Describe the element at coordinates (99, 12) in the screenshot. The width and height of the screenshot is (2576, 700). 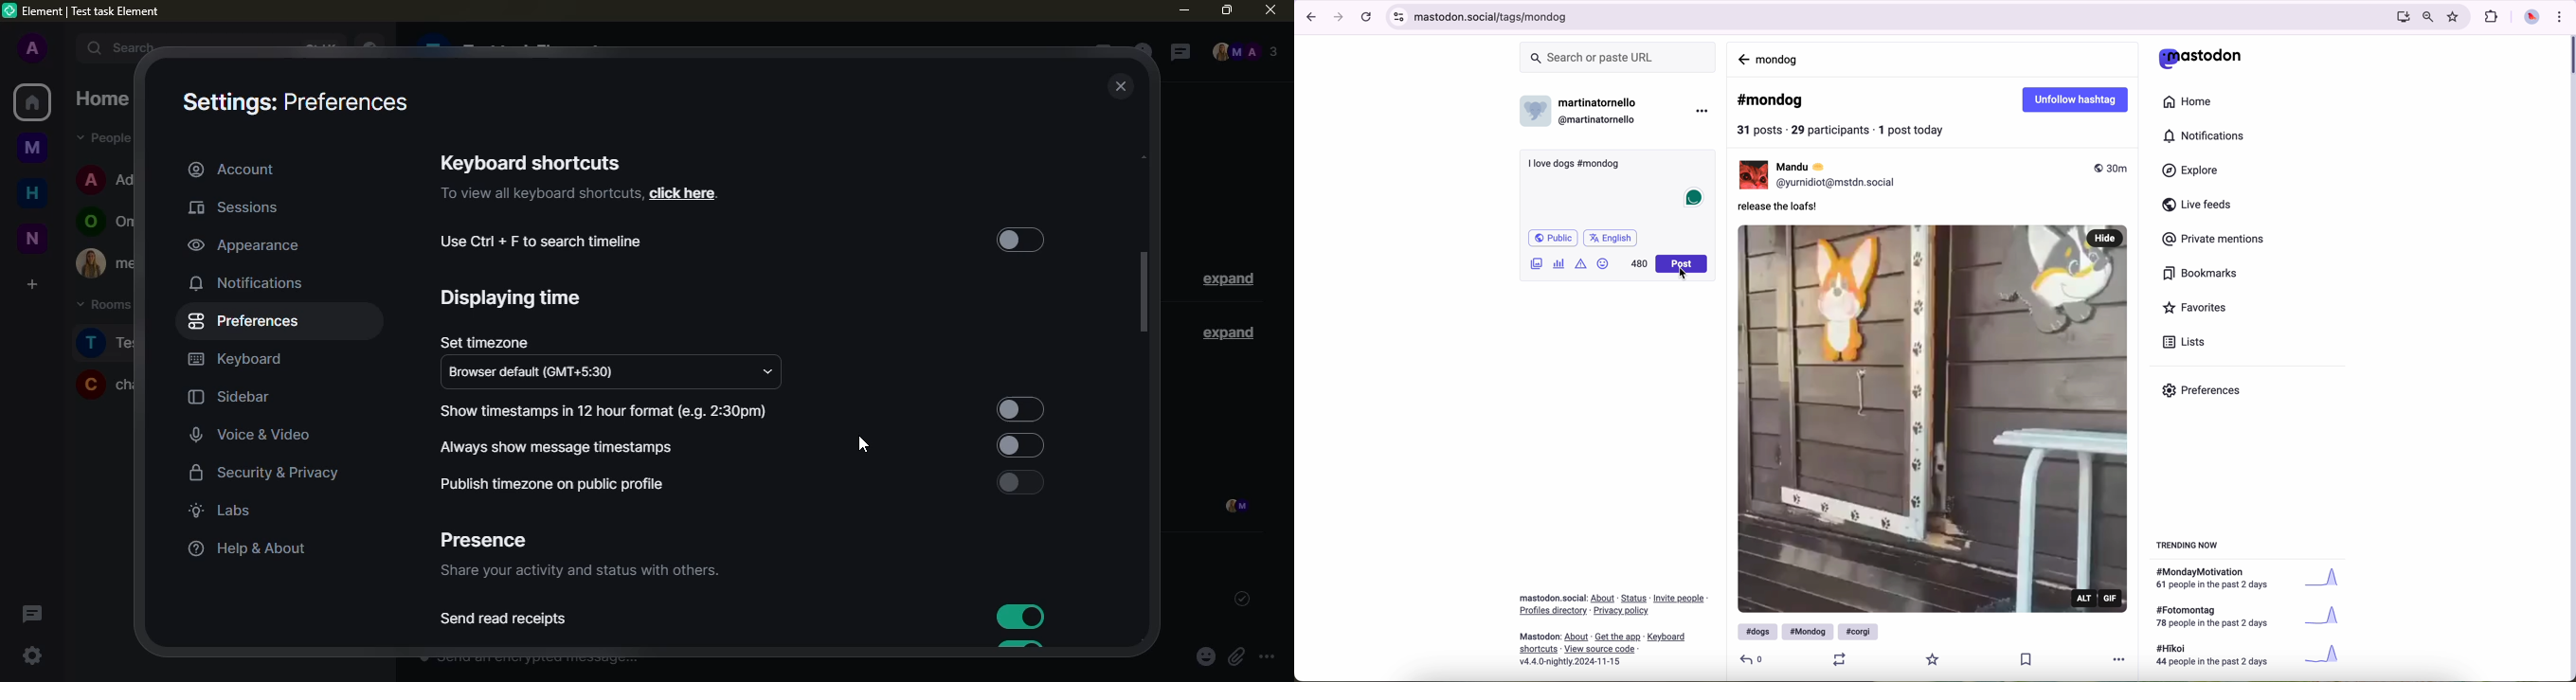
I see `element| test task element` at that location.